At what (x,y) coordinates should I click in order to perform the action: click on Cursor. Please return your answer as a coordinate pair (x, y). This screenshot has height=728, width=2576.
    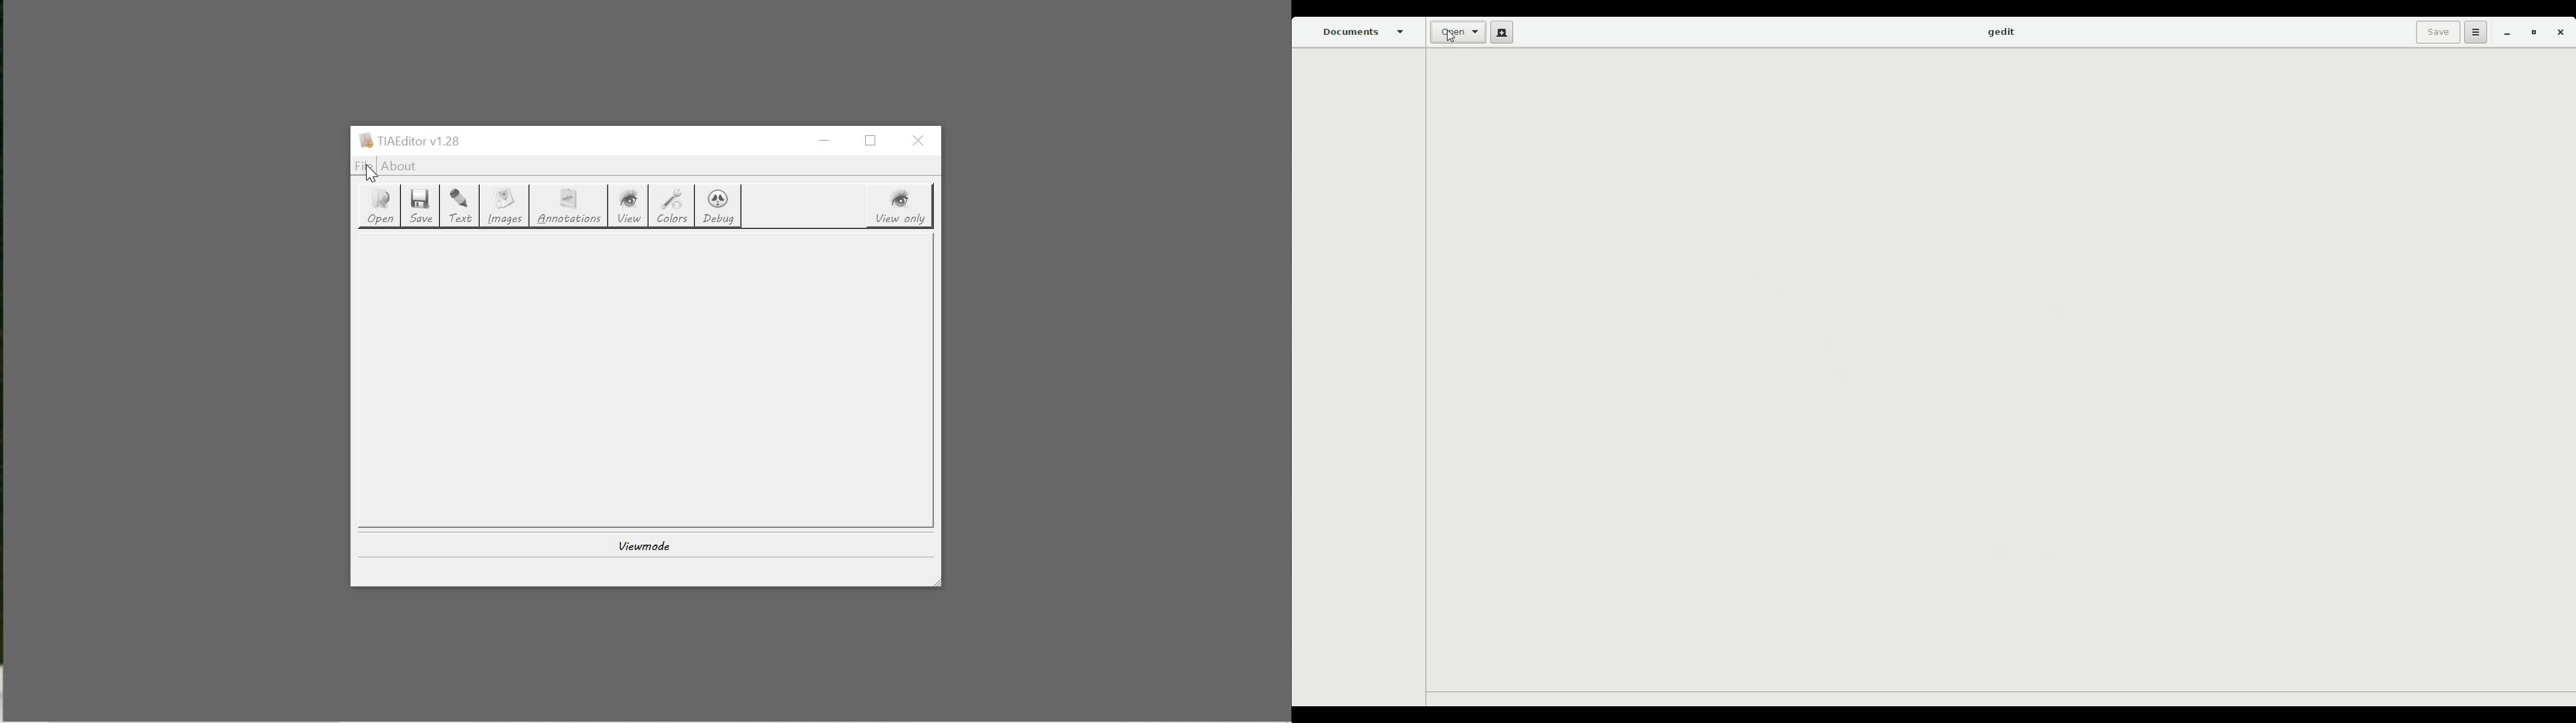
    Looking at the image, I should click on (1450, 39).